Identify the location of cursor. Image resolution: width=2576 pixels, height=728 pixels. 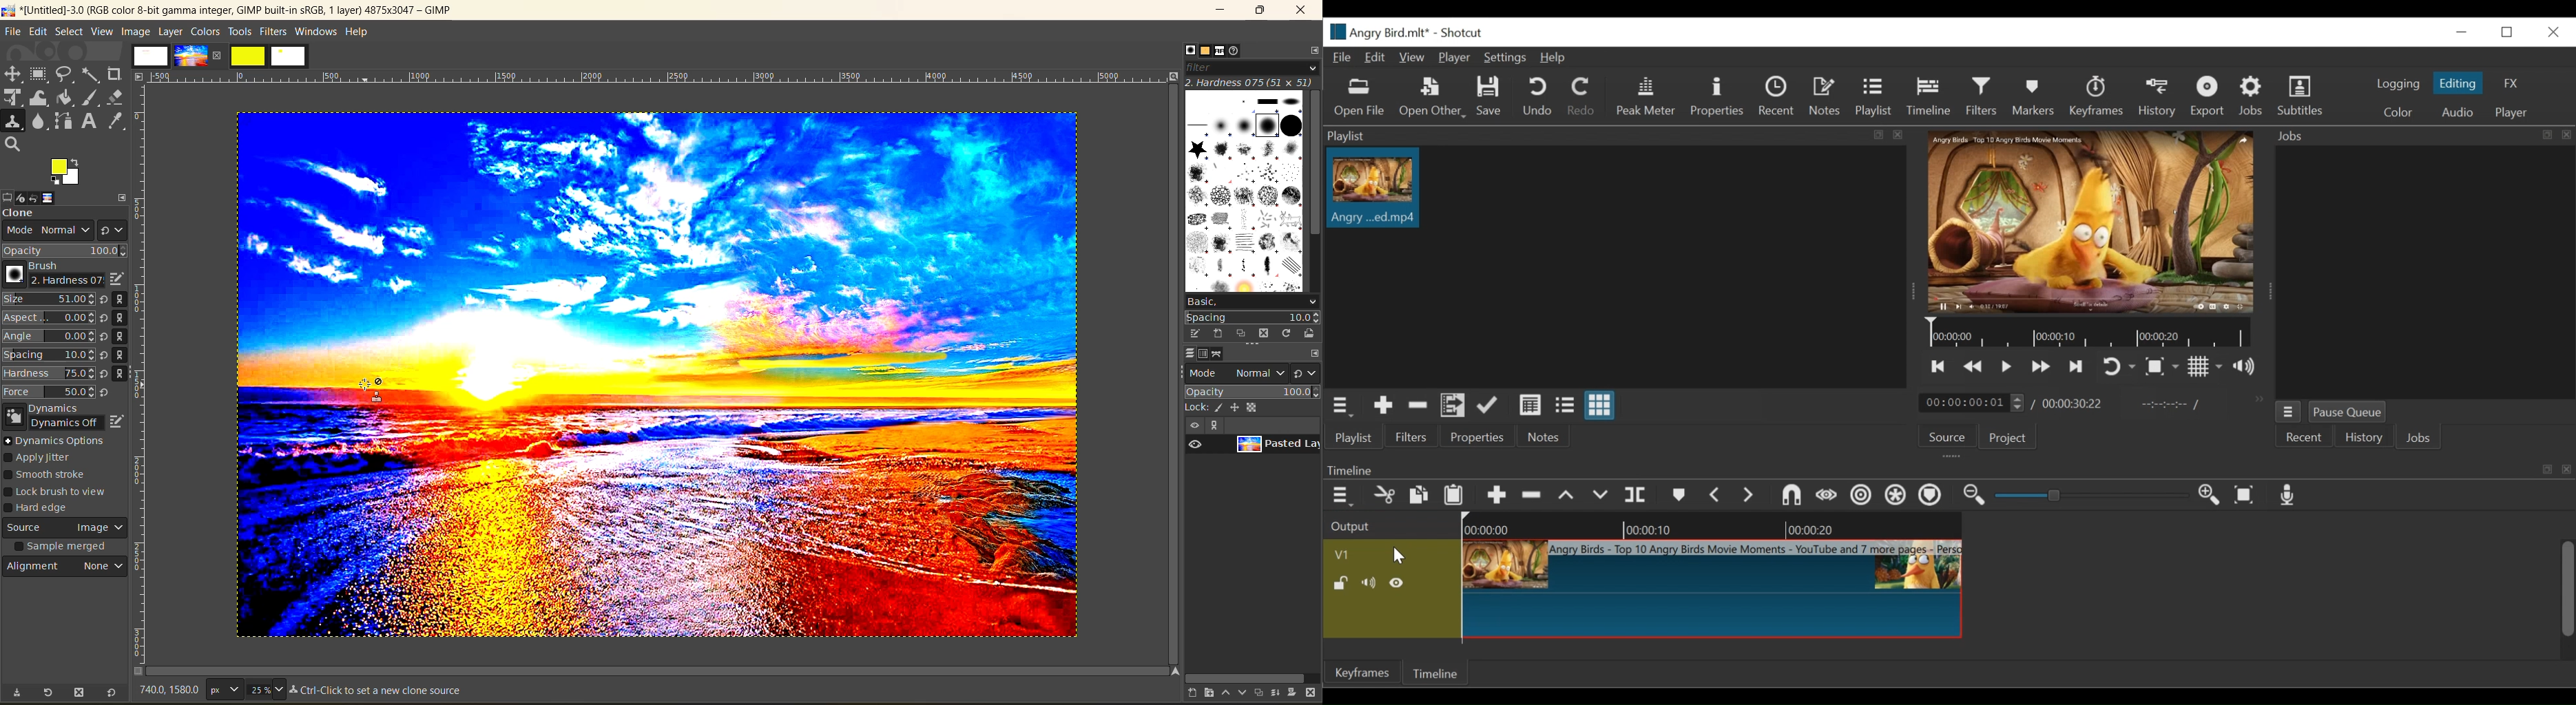
(1400, 558).